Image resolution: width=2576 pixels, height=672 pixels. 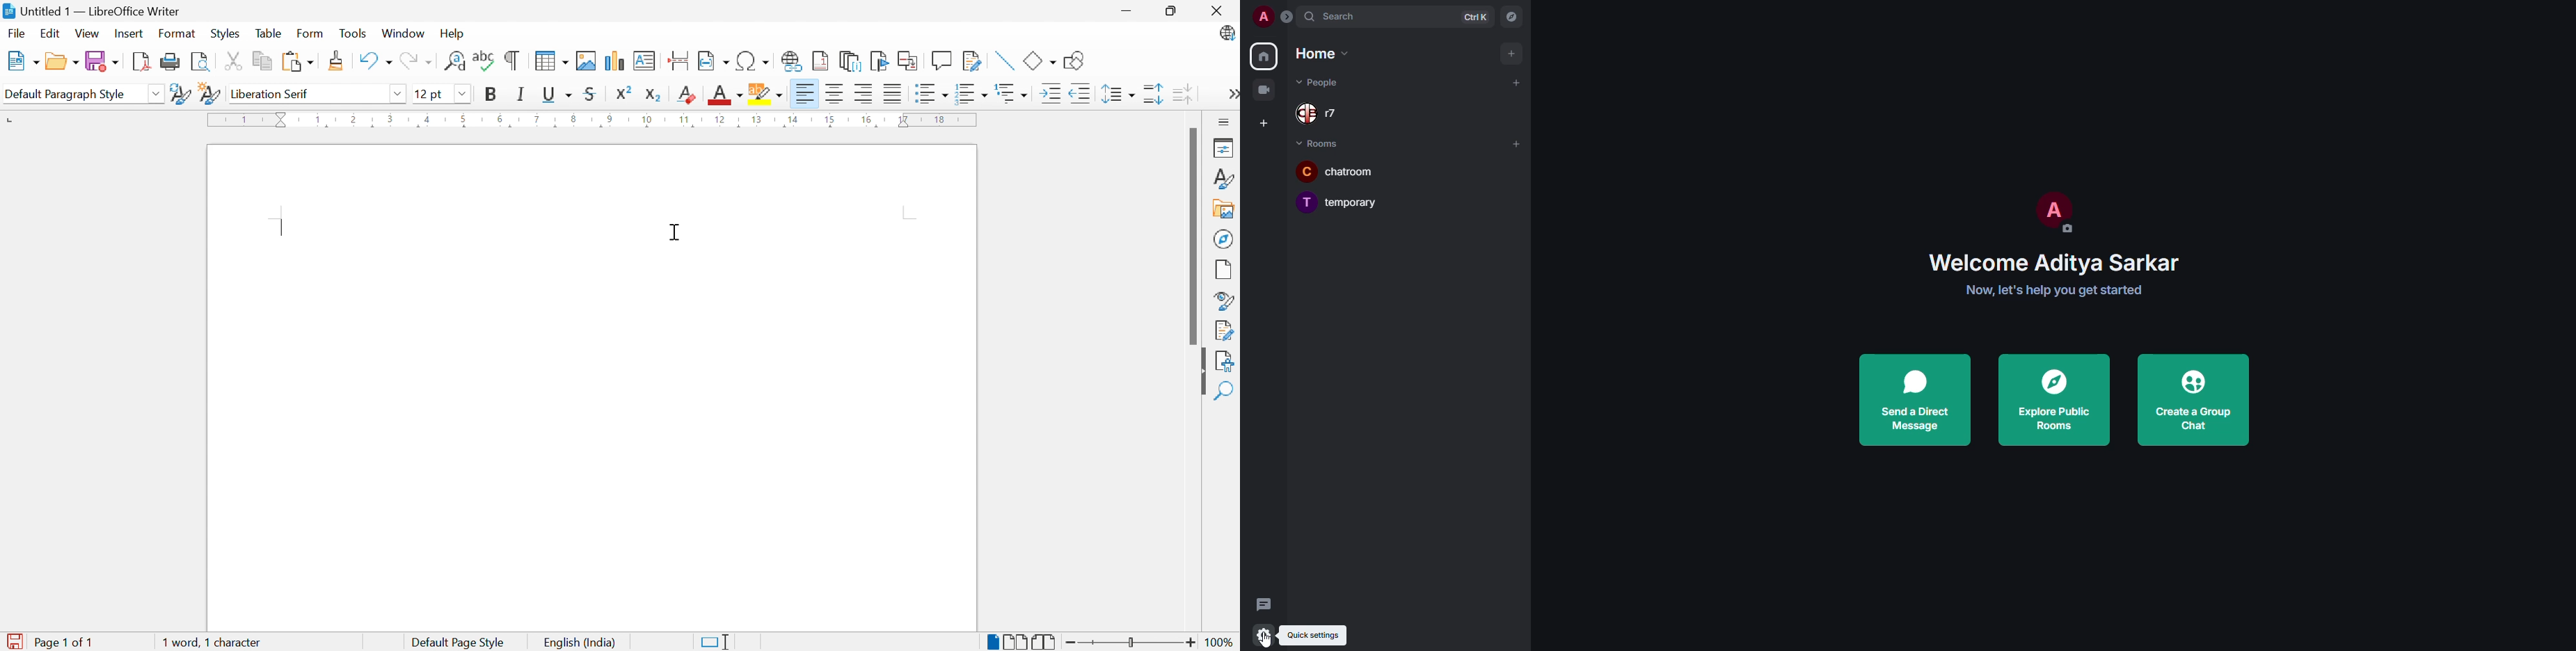 What do you see at coordinates (1226, 300) in the screenshot?
I see `Style Inspector` at bounding box center [1226, 300].